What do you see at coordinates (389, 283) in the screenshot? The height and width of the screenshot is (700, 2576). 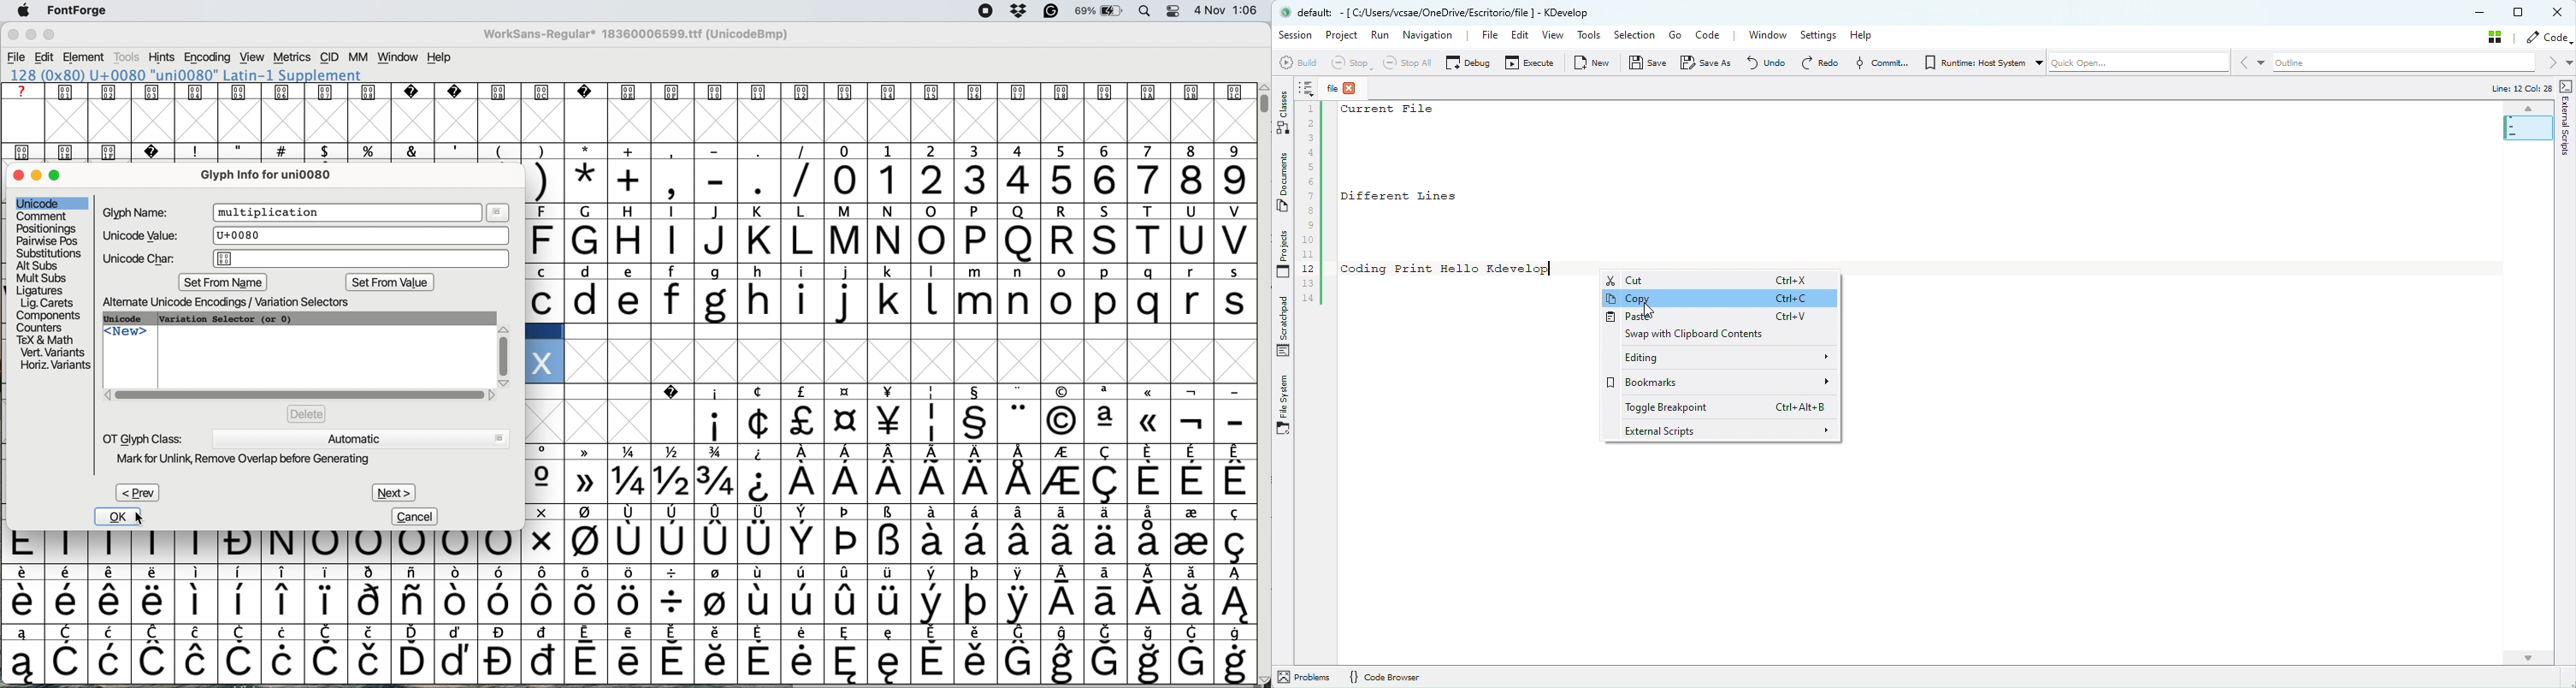 I see `set from value` at bounding box center [389, 283].